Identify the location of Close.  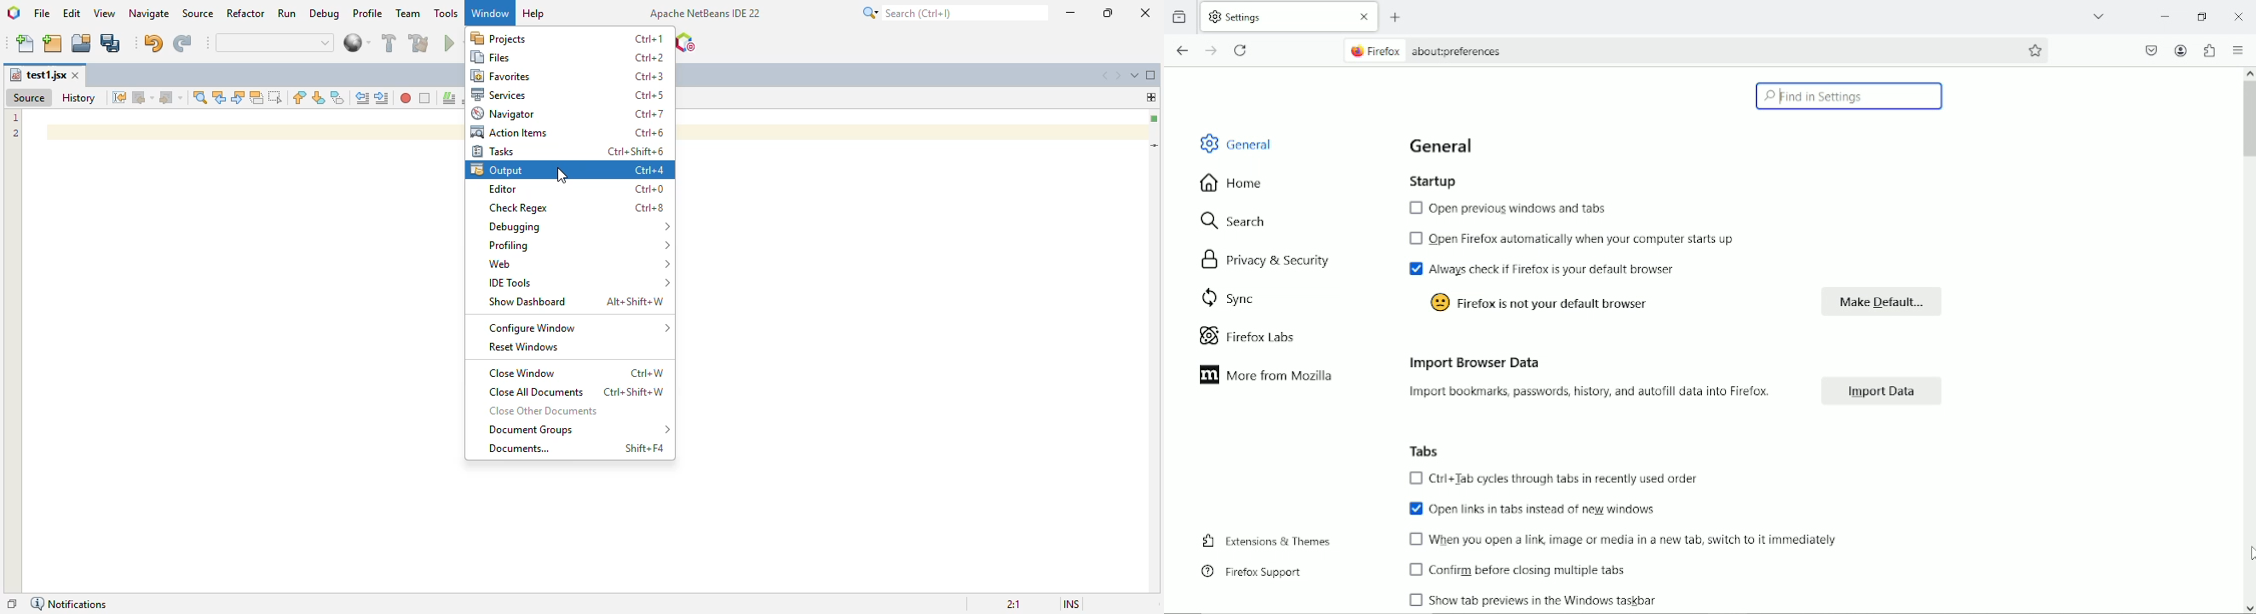
(2239, 16).